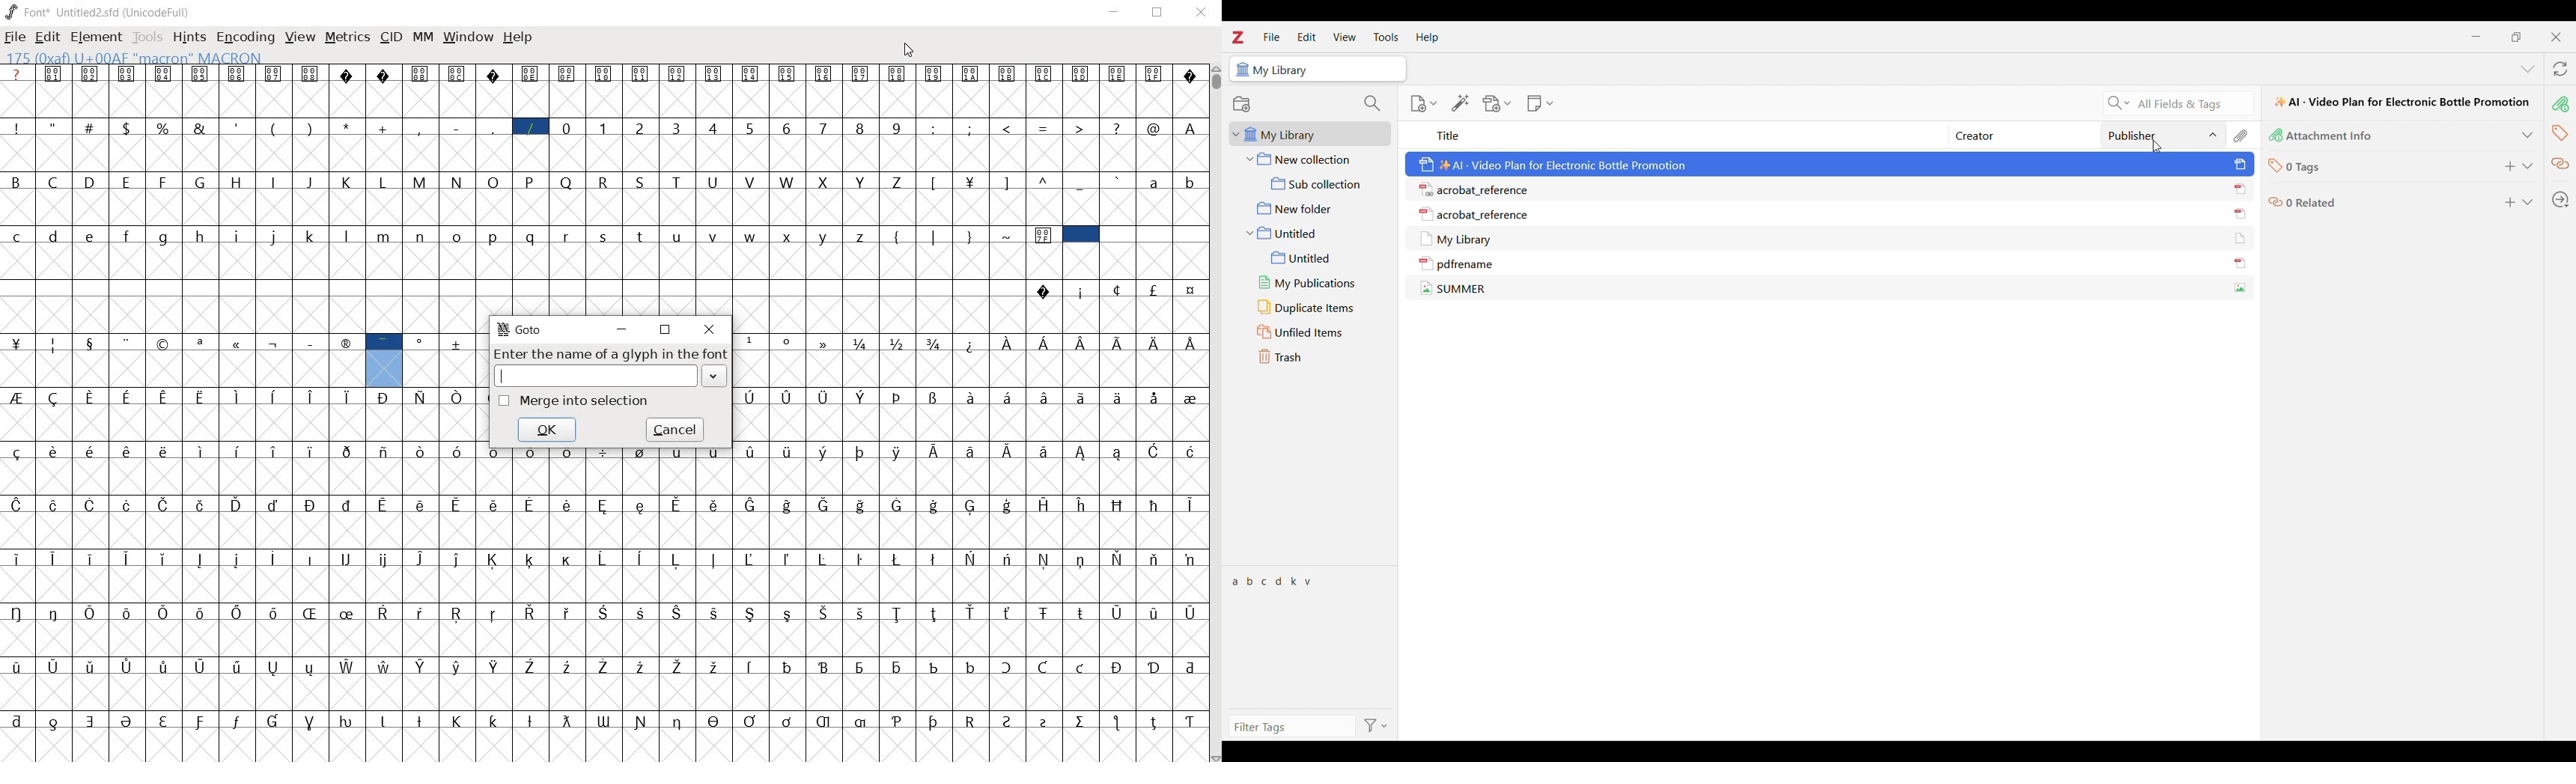  I want to click on summer, so click(1454, 288).